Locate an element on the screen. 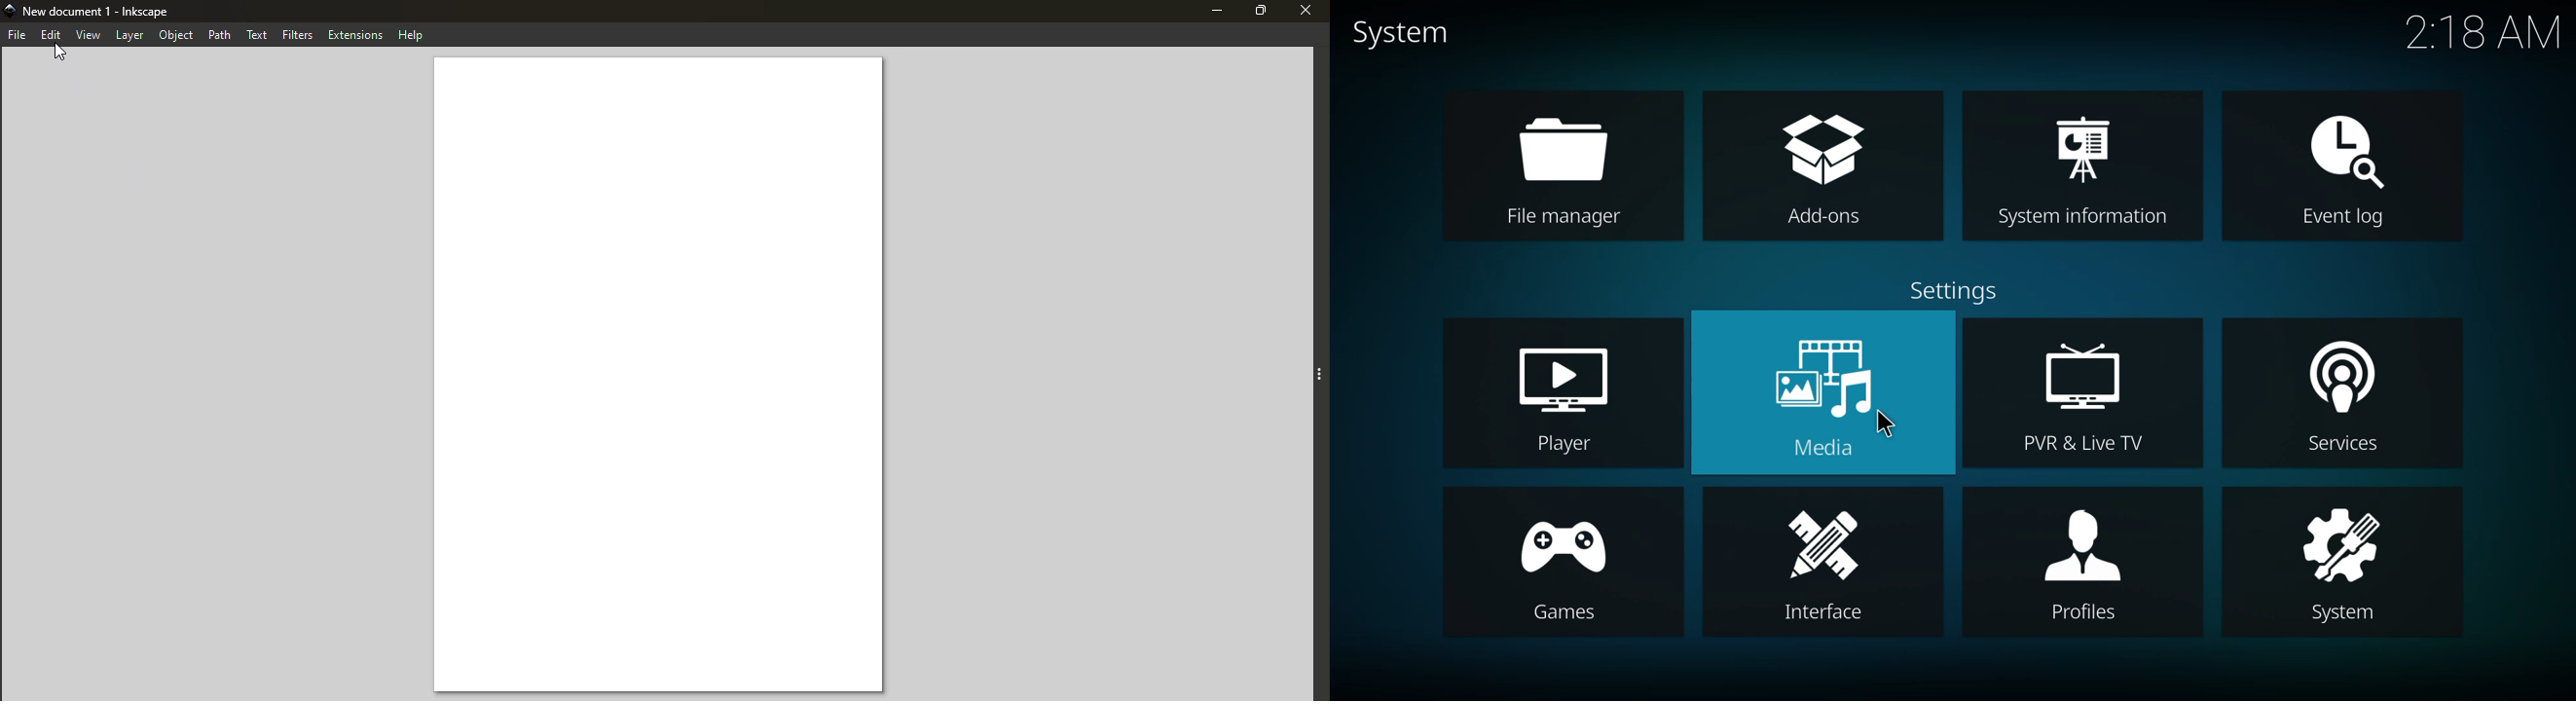 The height and width of the screenshot is (728, 2576). system is located at coordinates (1406, 33).